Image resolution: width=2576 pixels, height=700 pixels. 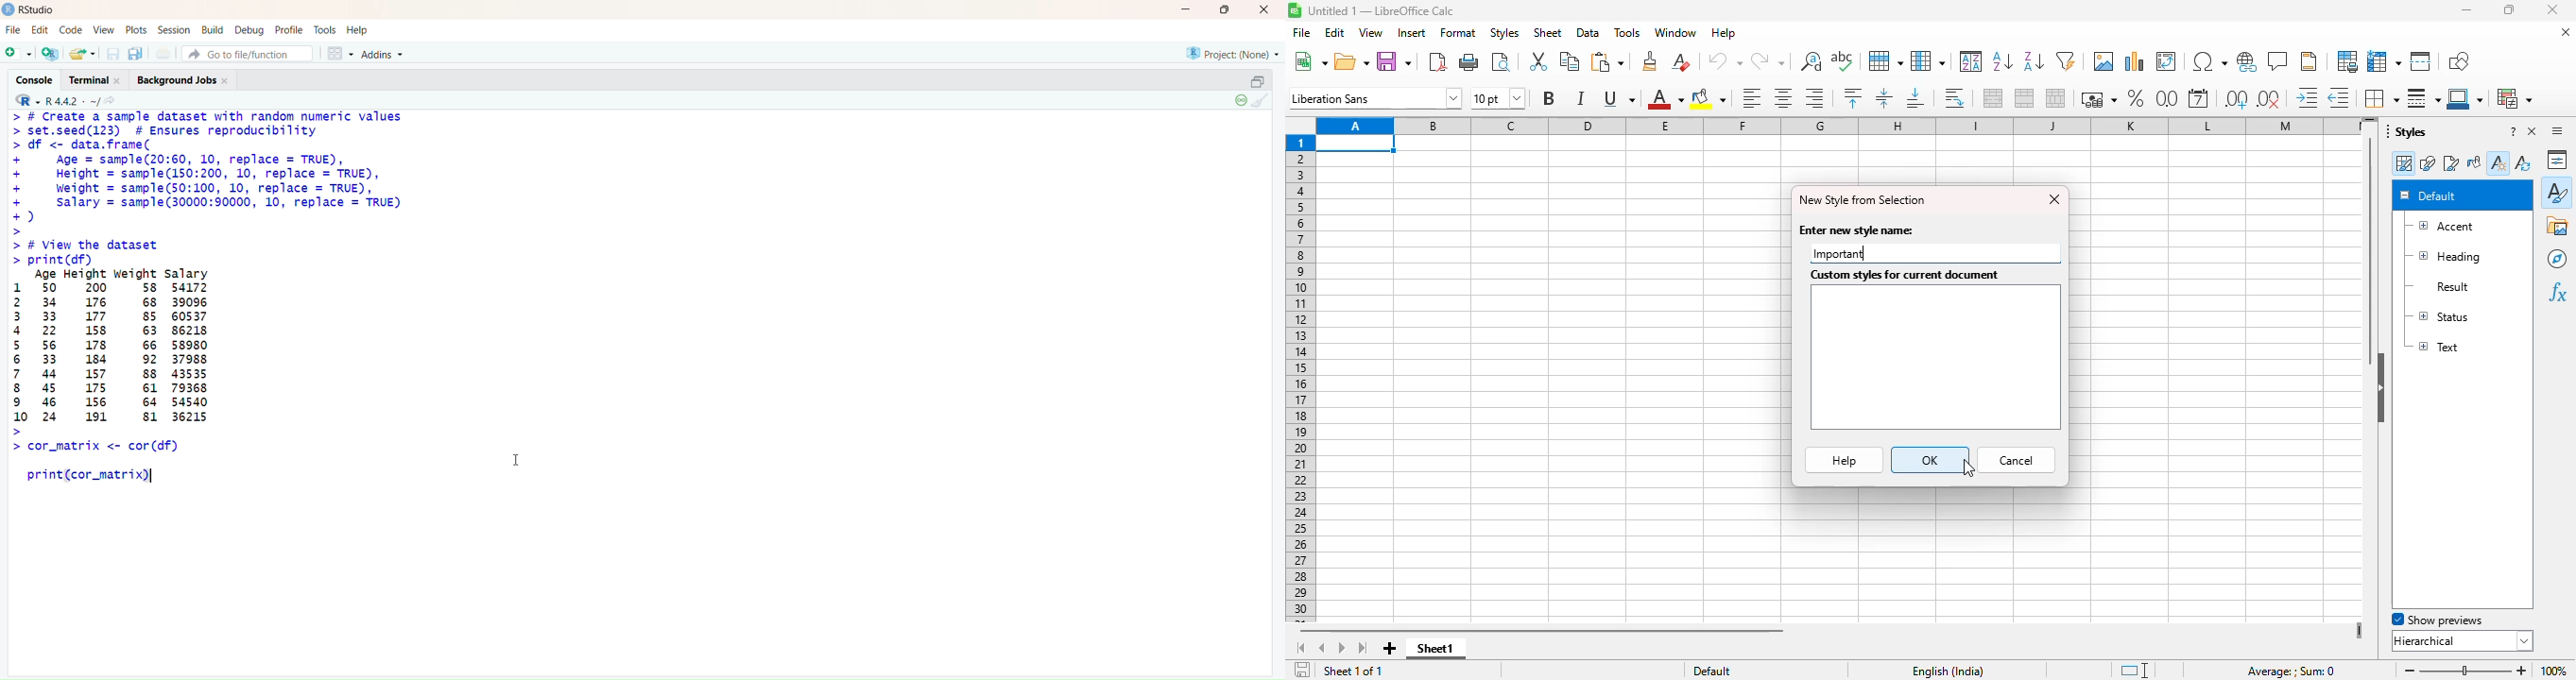 I want to click on Project (None), so click(x=1235, y=56).